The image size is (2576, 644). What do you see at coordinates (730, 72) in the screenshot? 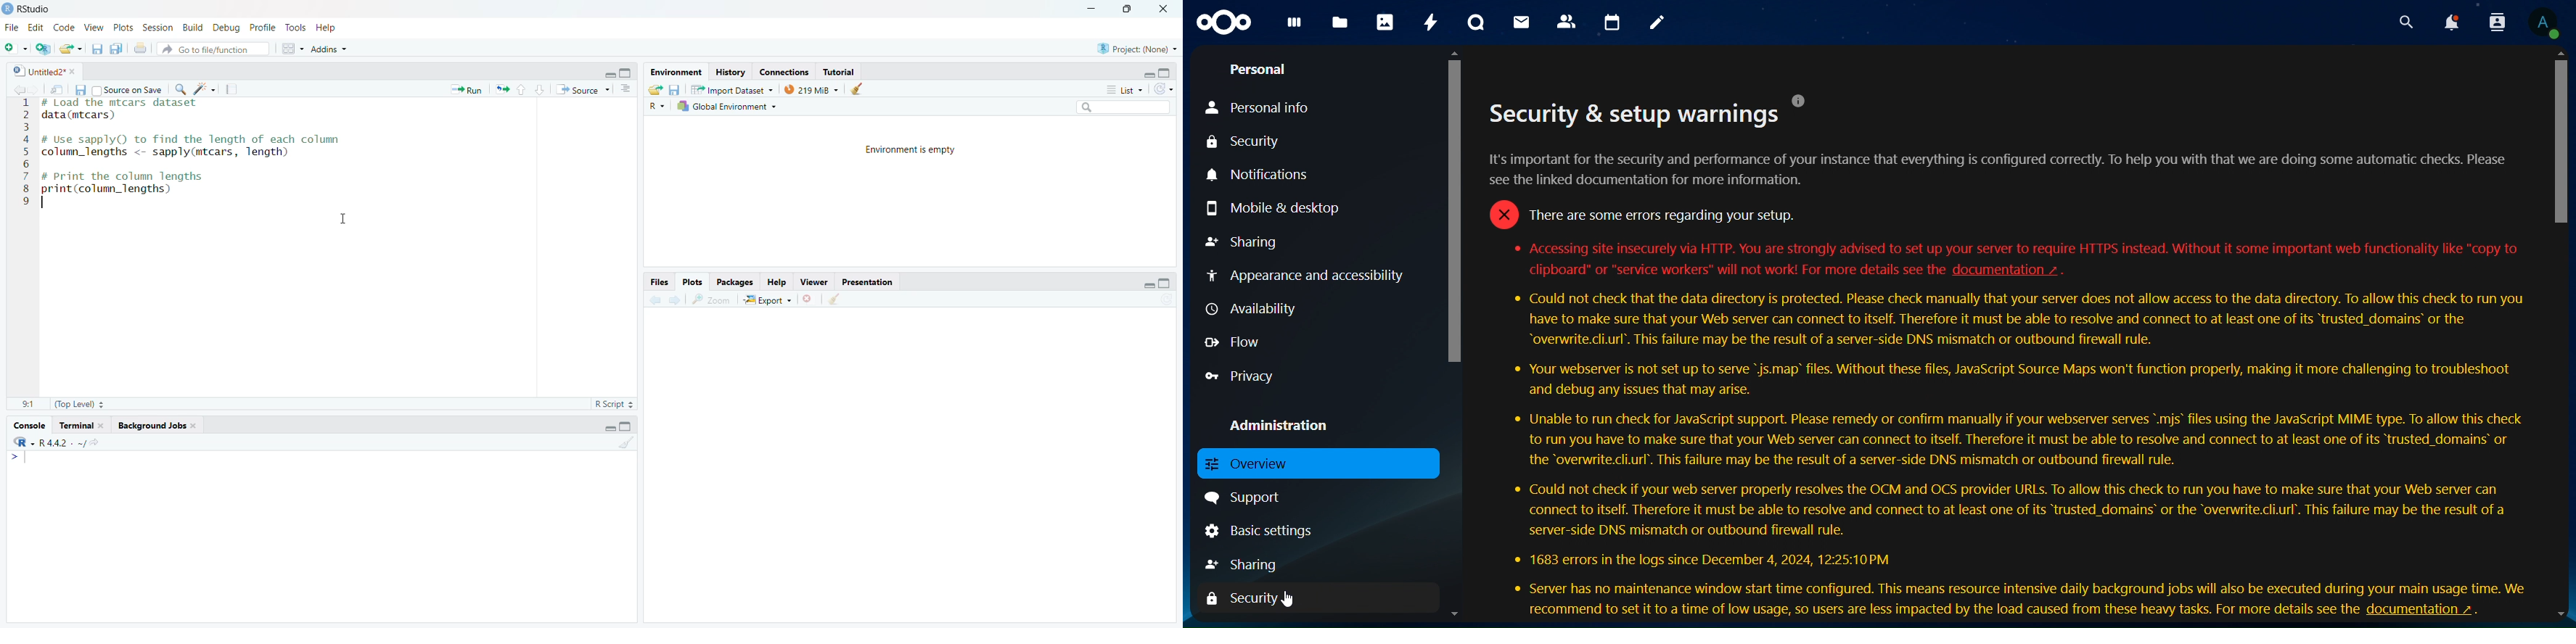
I see `History` at bounding box center [730, 72].